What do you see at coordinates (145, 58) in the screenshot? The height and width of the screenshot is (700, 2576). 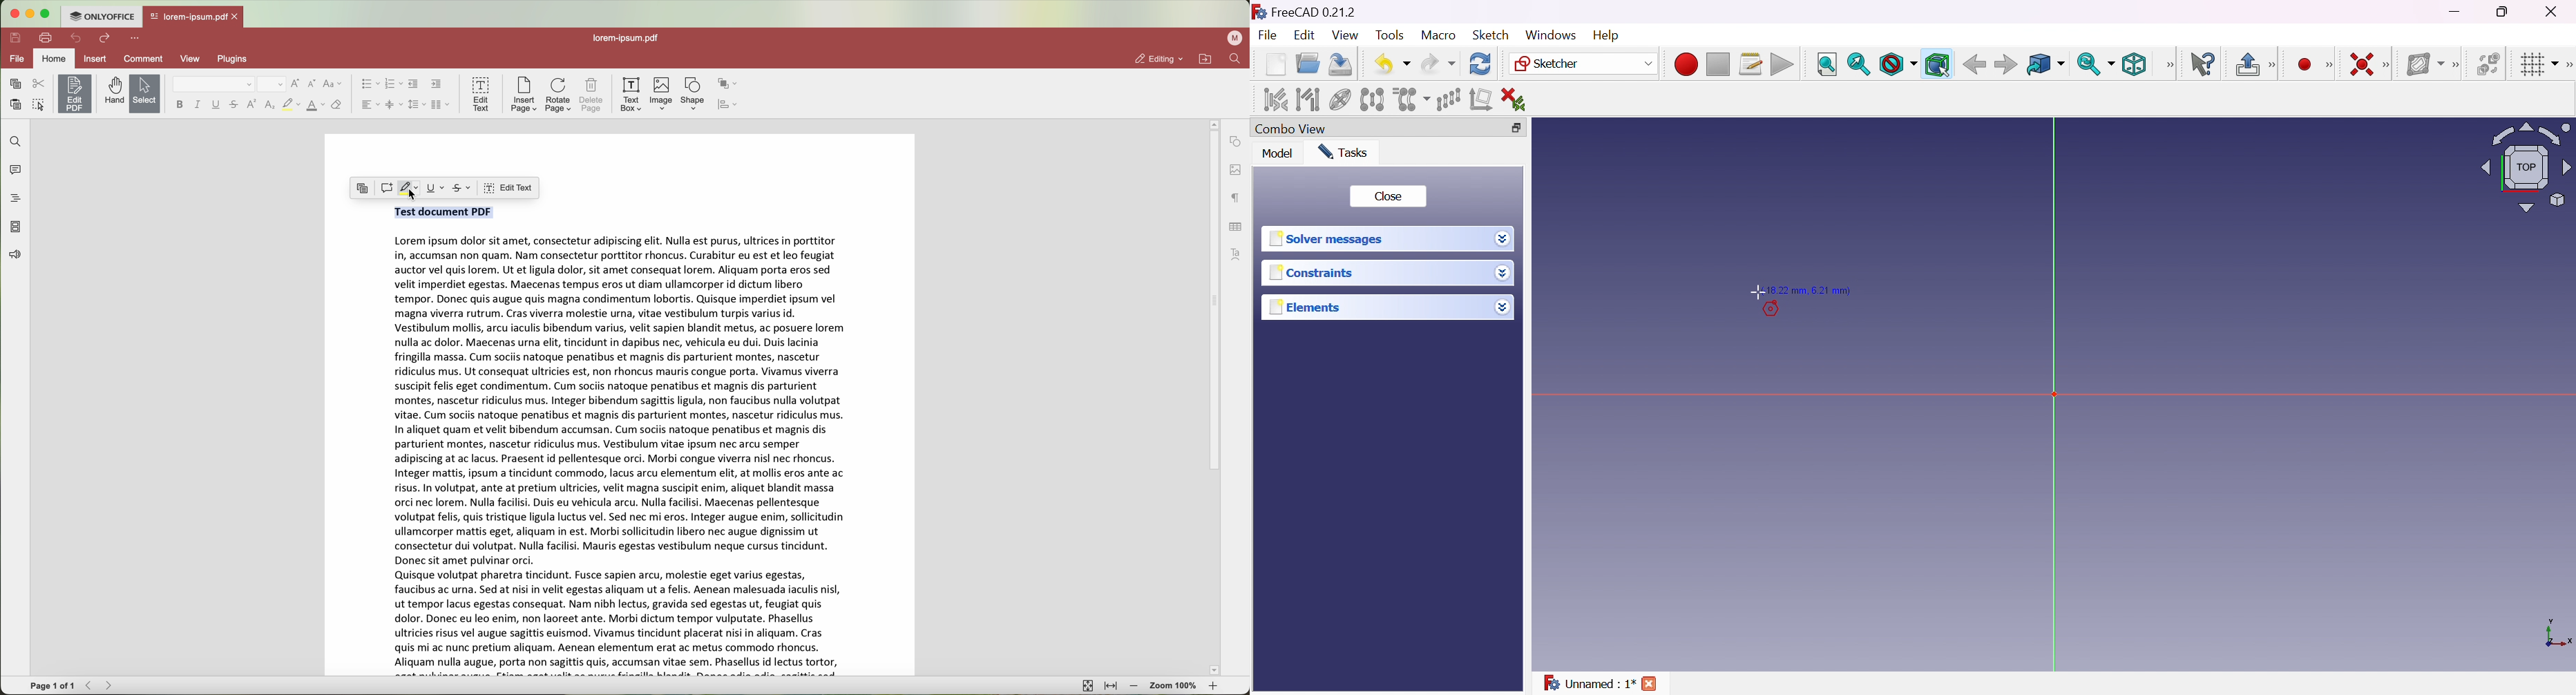 I see `comment` at bounding box center [145, 58].